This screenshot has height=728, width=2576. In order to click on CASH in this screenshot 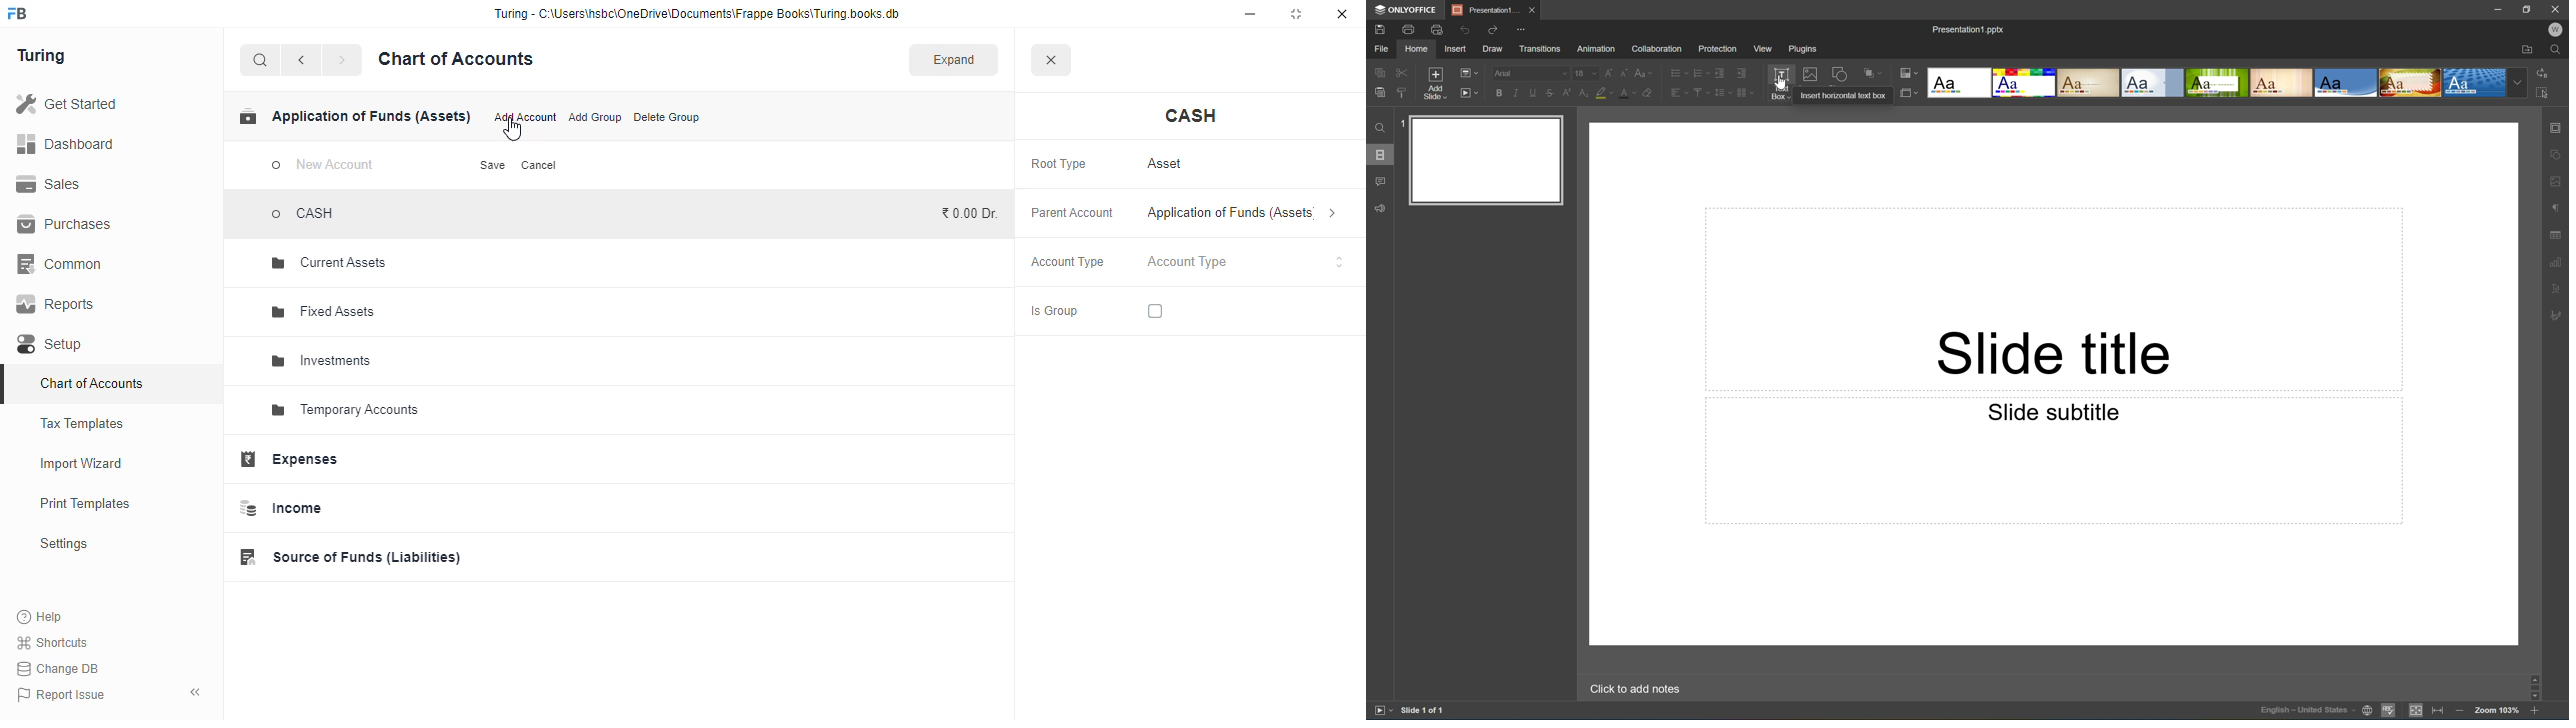, I will do `click(324, 213)`.